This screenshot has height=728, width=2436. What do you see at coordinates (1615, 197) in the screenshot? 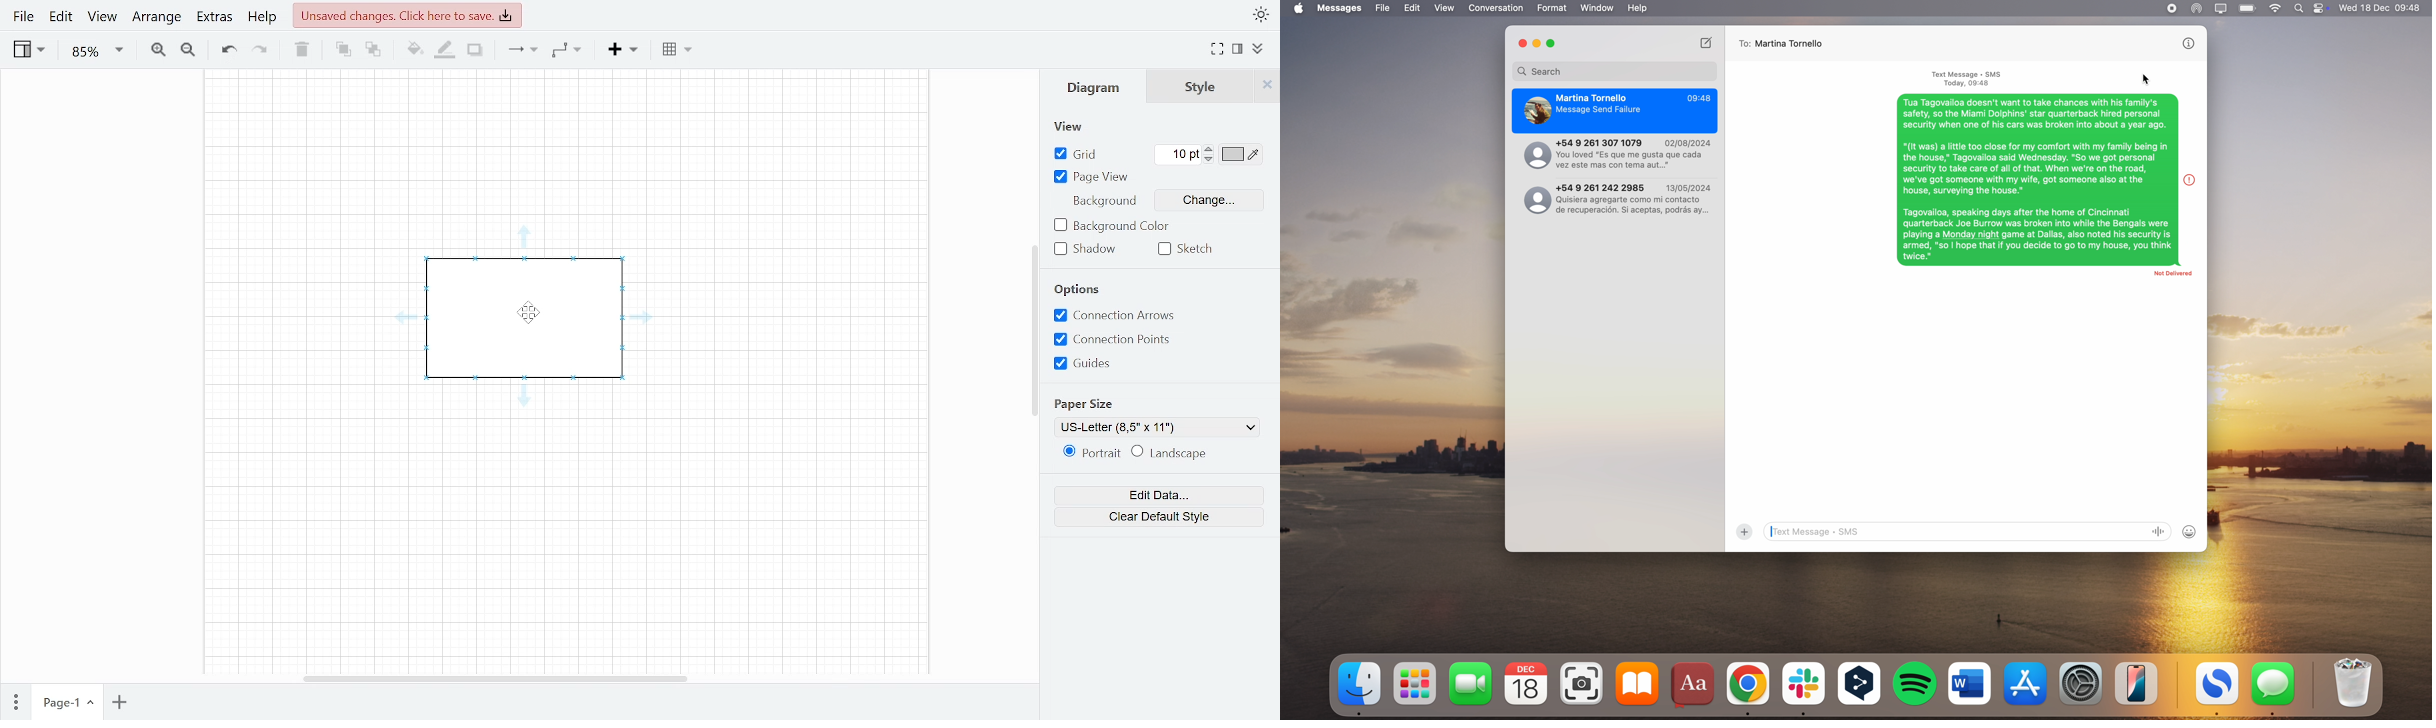
I see `+54 9261242985` at bounding box center [1615, 197].